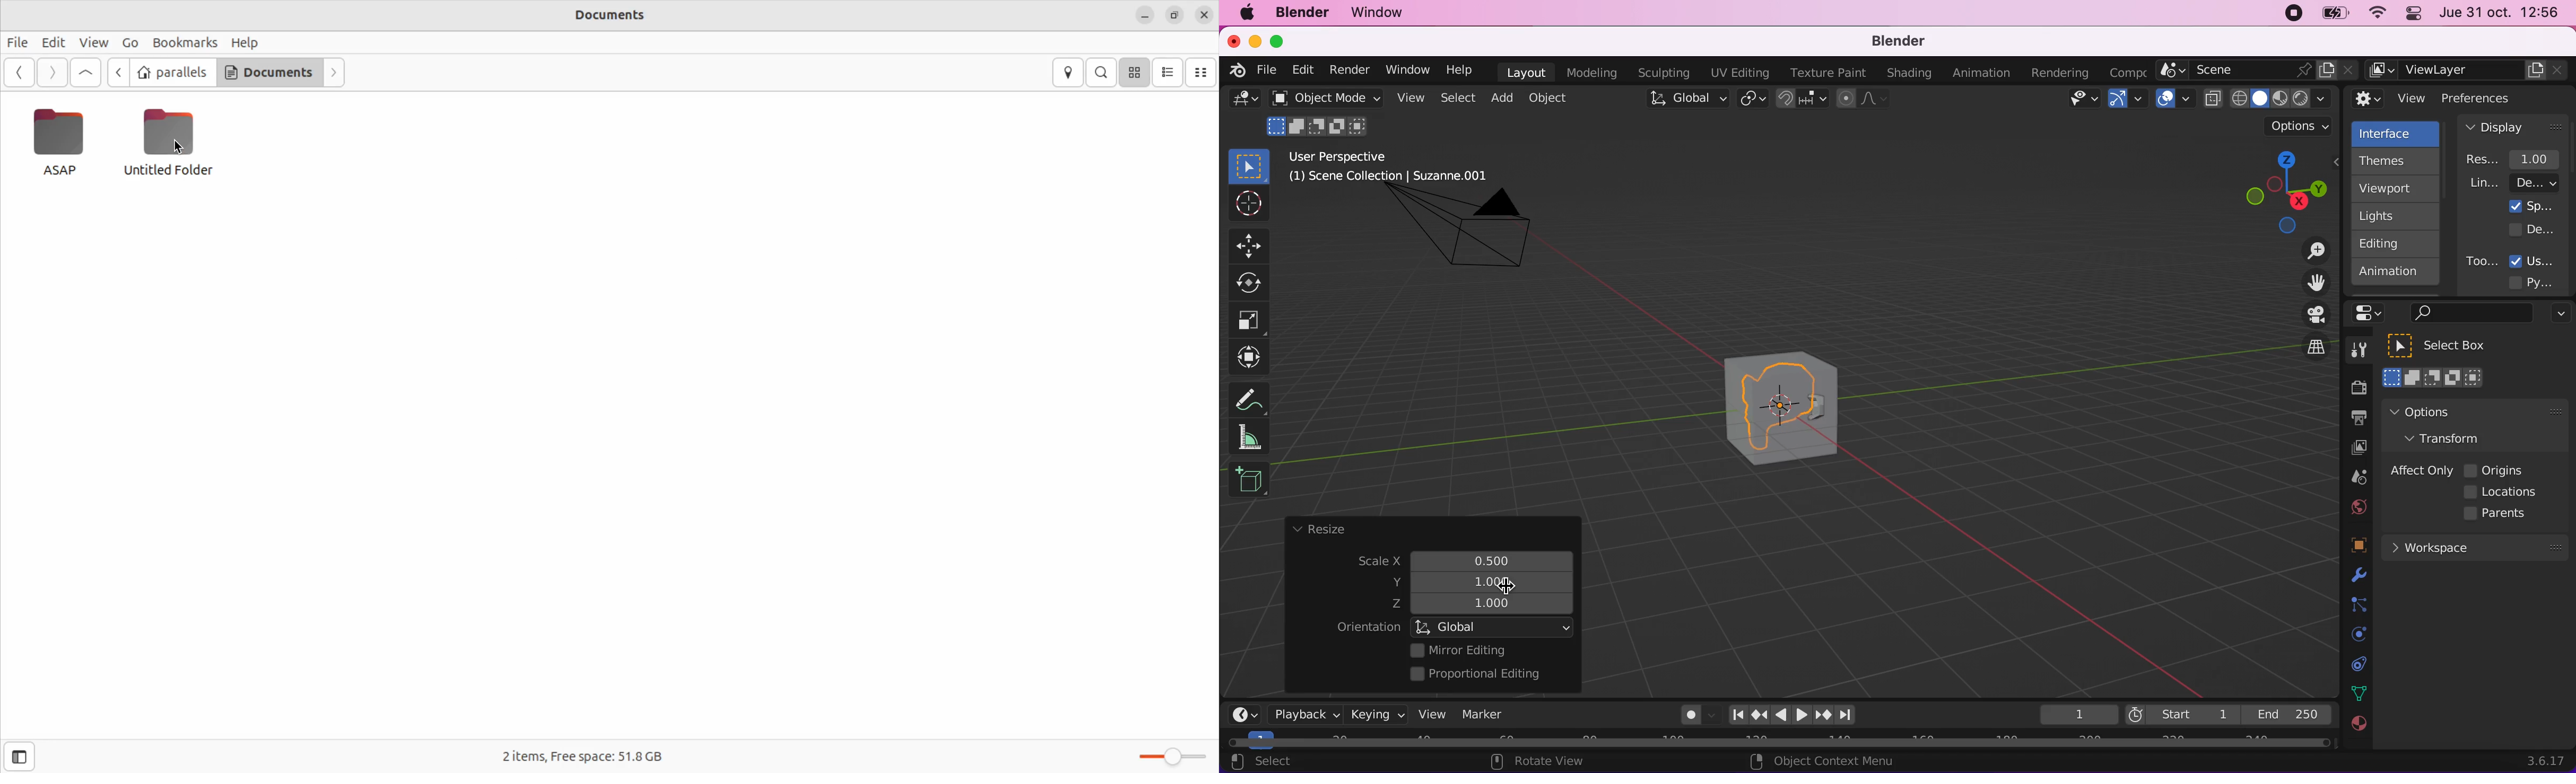 The height and width of the screenshot is (784, 2576). I want to click on scale x, so click(1482, 558).